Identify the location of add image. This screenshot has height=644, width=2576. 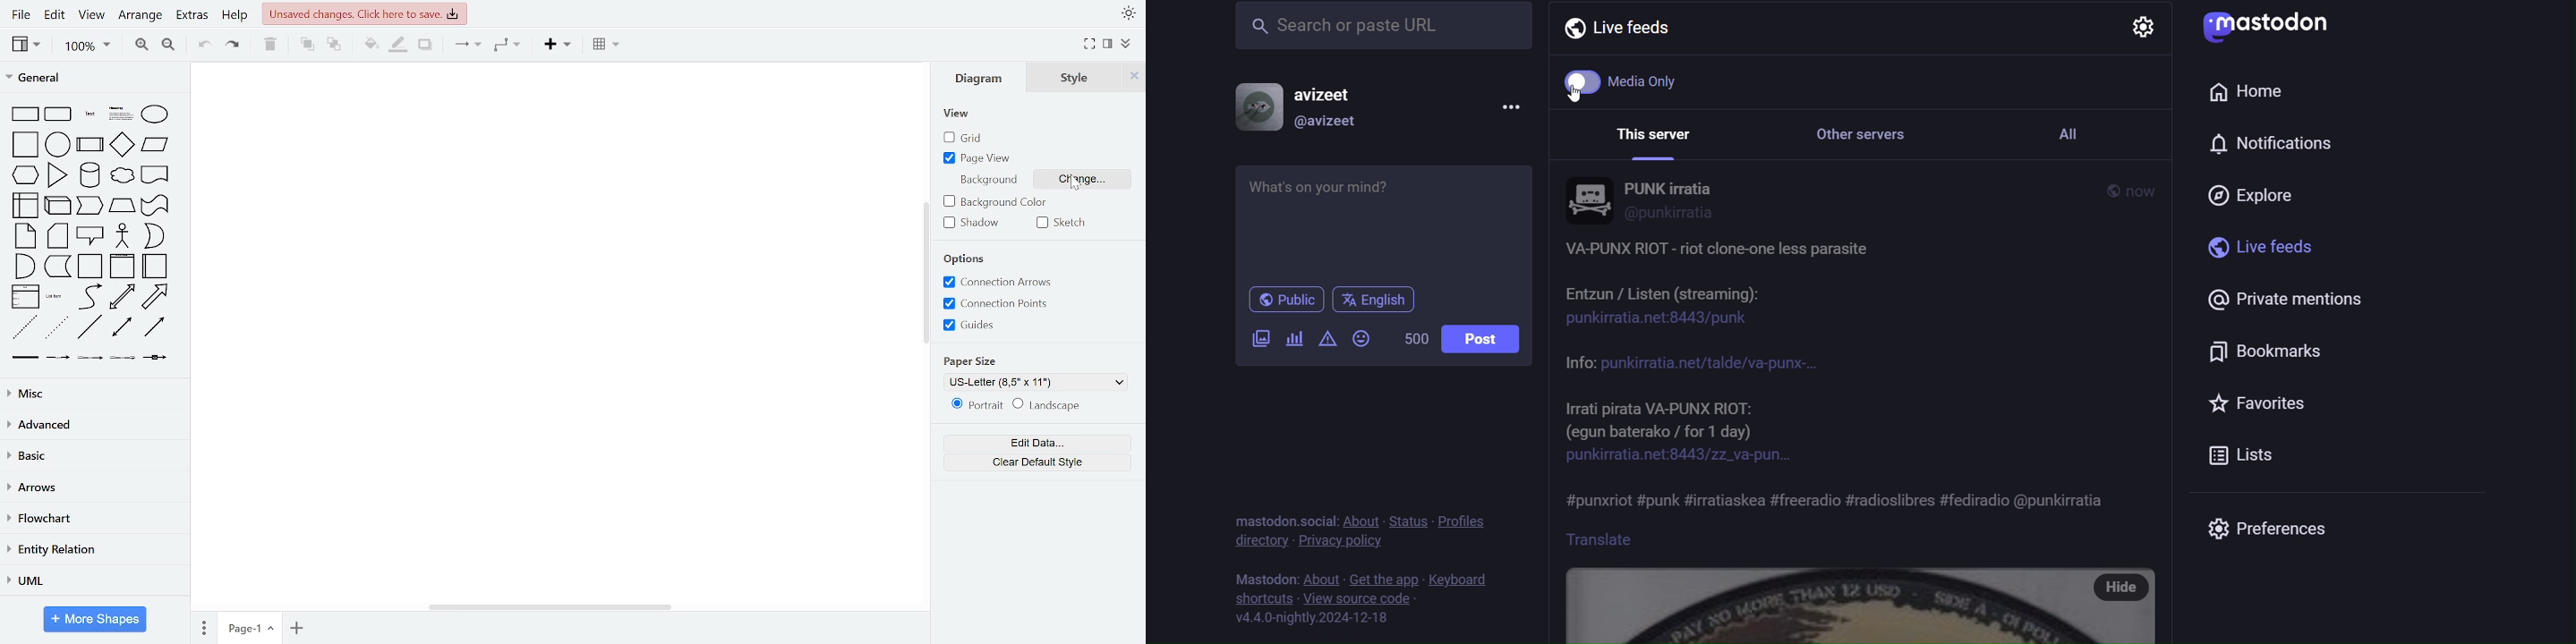
(1258, 339).